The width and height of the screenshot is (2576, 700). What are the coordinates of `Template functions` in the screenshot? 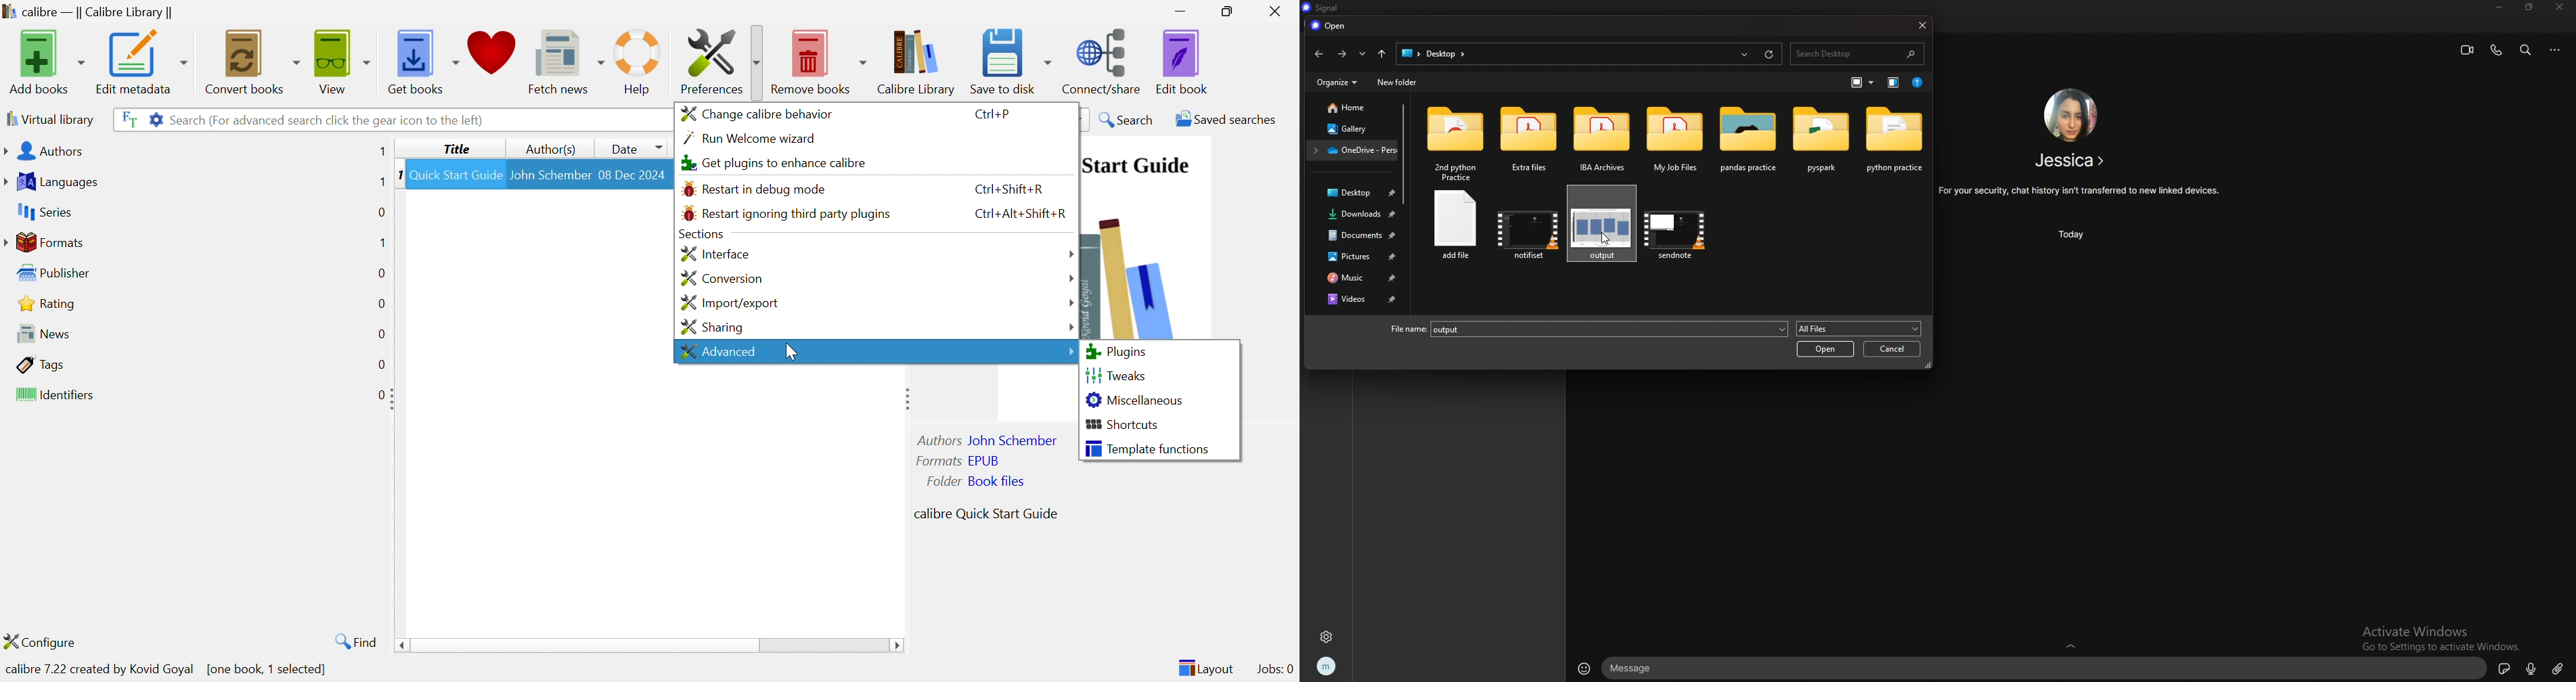 It's located at (1147, 448).